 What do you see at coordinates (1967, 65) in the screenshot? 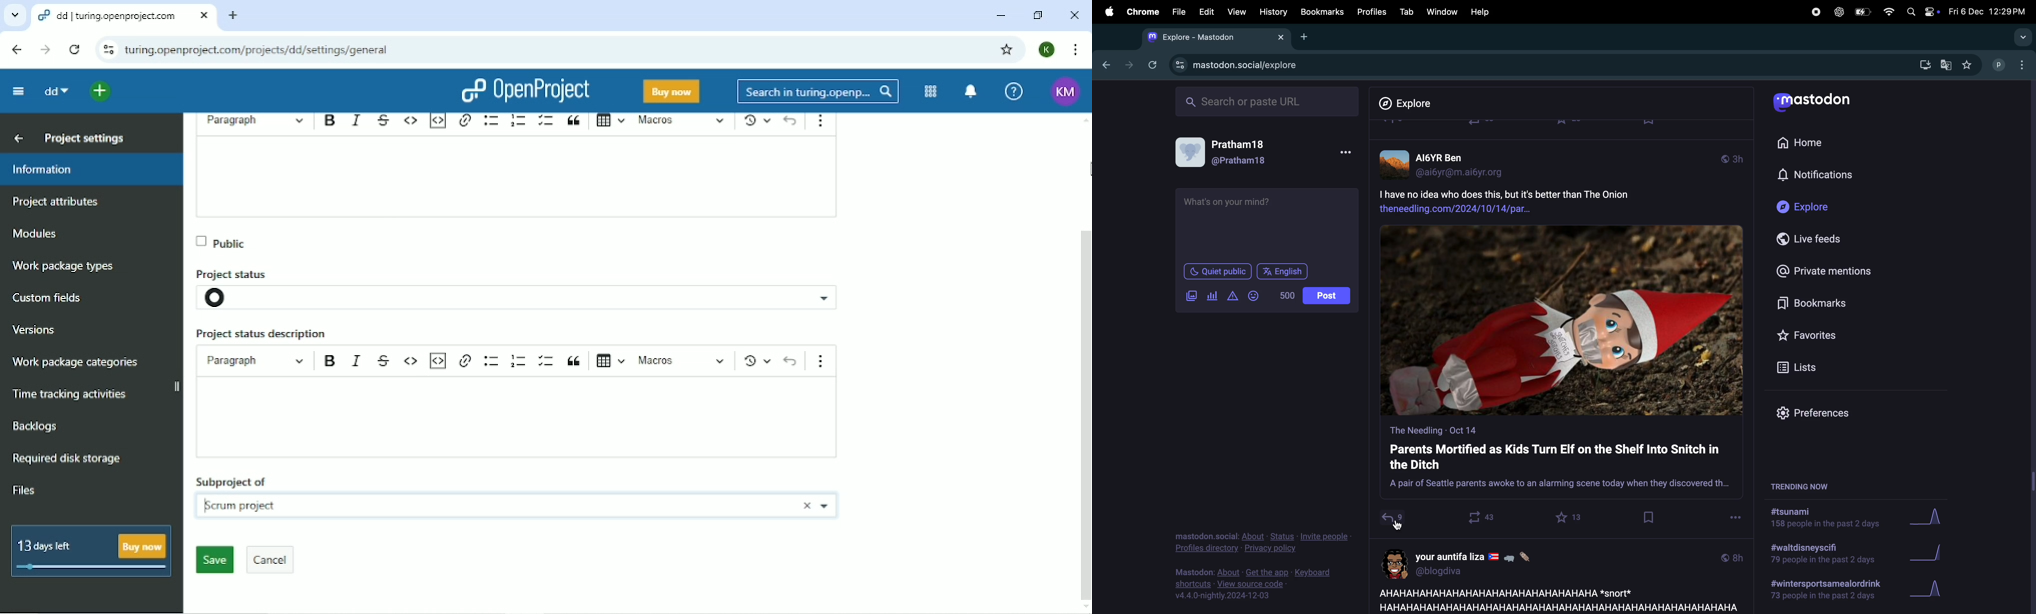
I see `favourites` at bounding box center [1967, 65].